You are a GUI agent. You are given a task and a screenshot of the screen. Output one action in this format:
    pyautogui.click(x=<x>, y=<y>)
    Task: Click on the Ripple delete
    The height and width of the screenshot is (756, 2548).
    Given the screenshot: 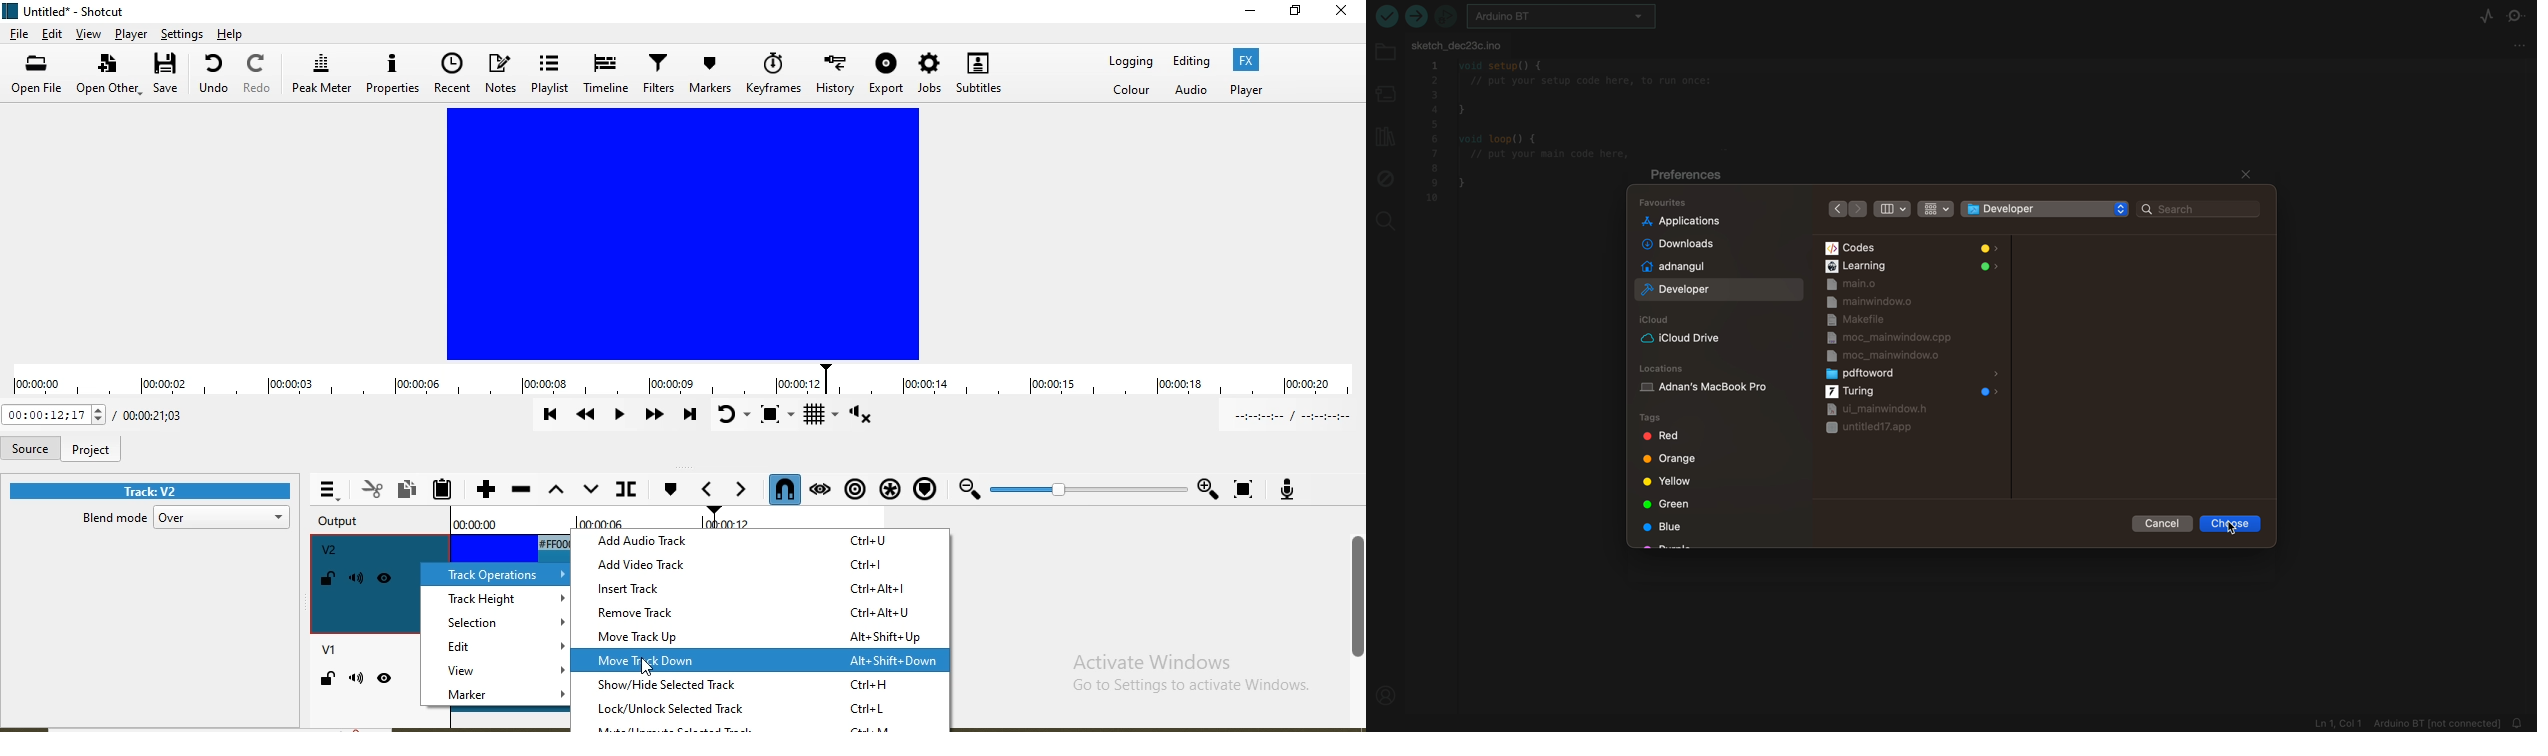 What is the action you would take?
    pyautogui.click(x=521, y=490)
    